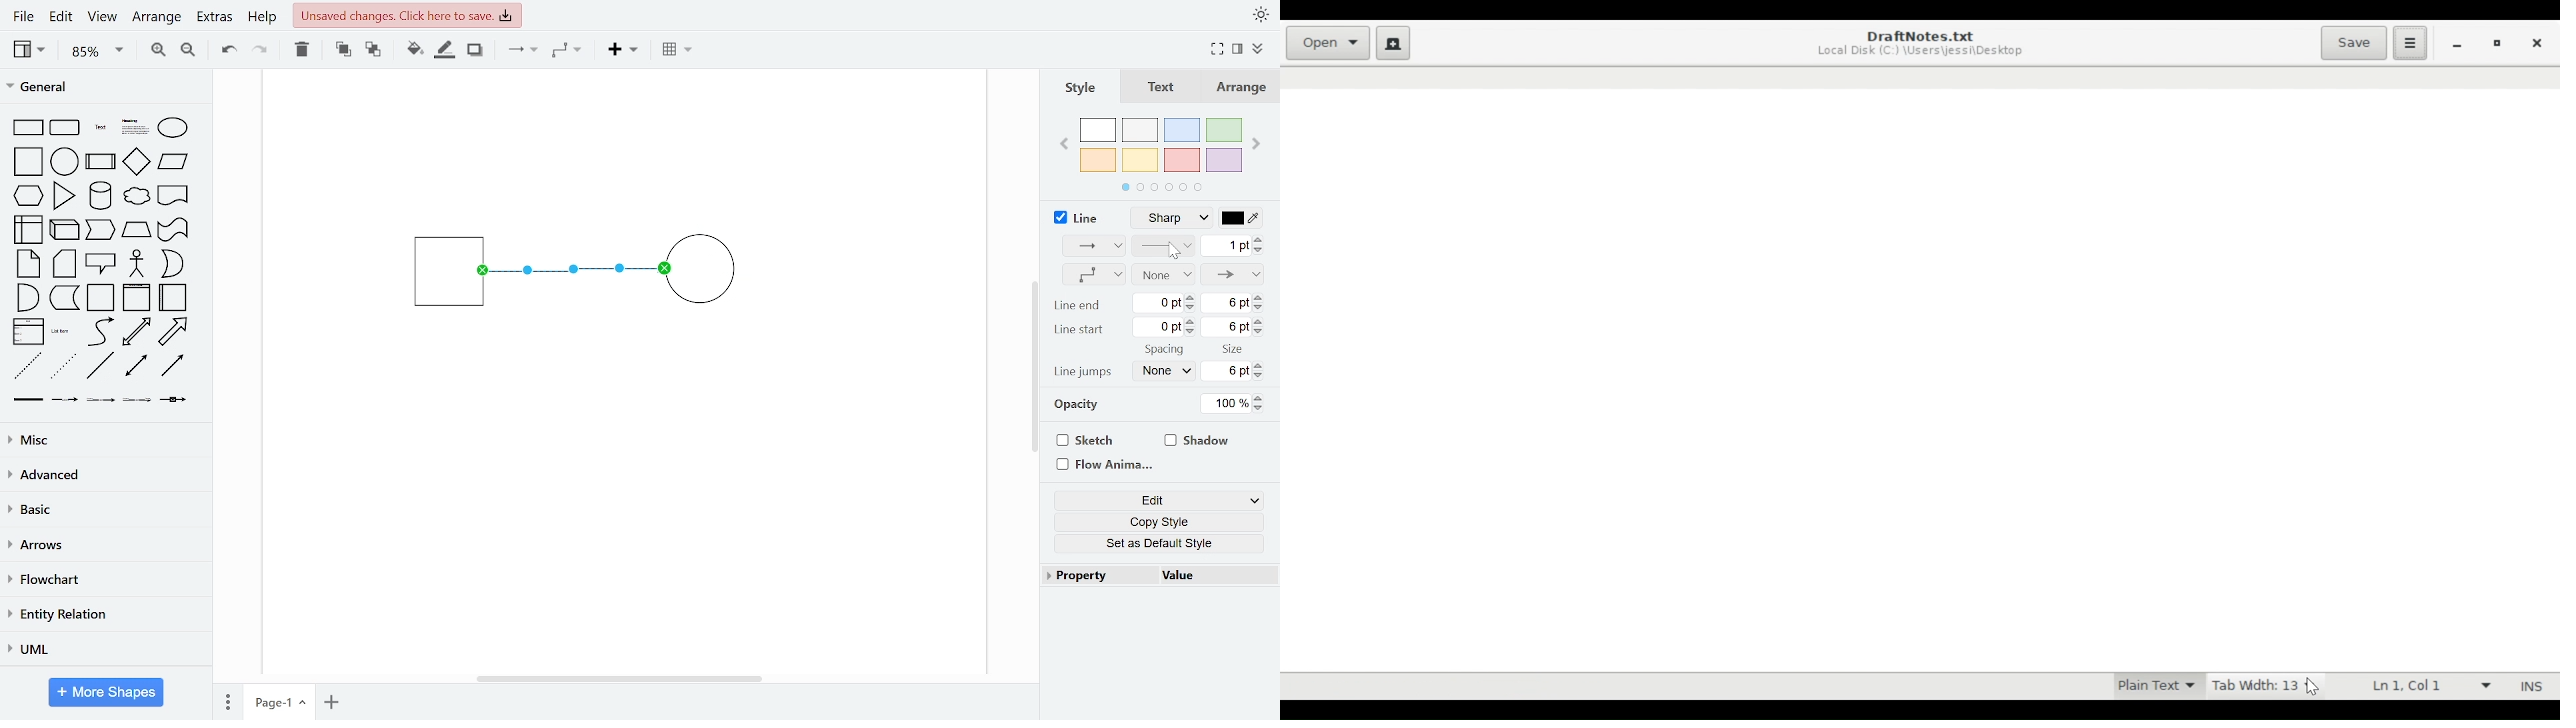  Describe the element at coordinates (100, 366) in the screenshot. I see `line` at that location.